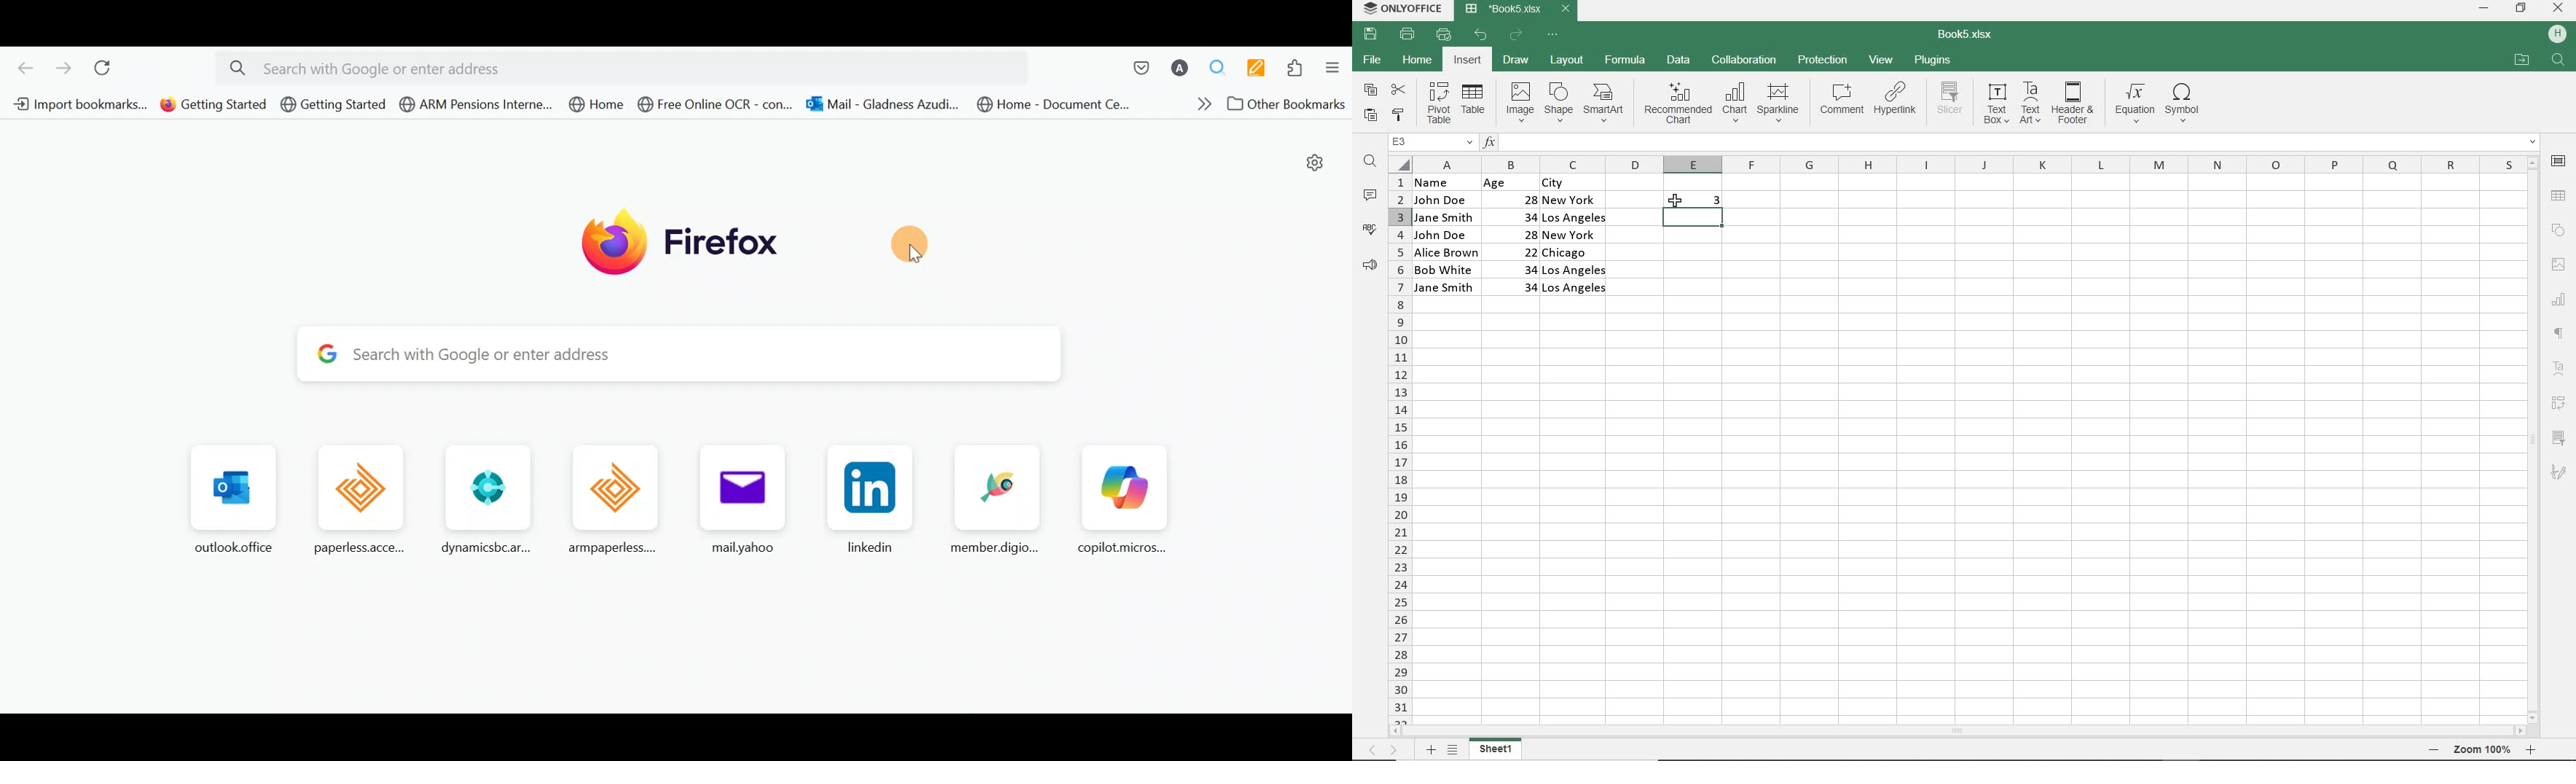  I want to click on SYSTEM NAME, so click(1405, 8).